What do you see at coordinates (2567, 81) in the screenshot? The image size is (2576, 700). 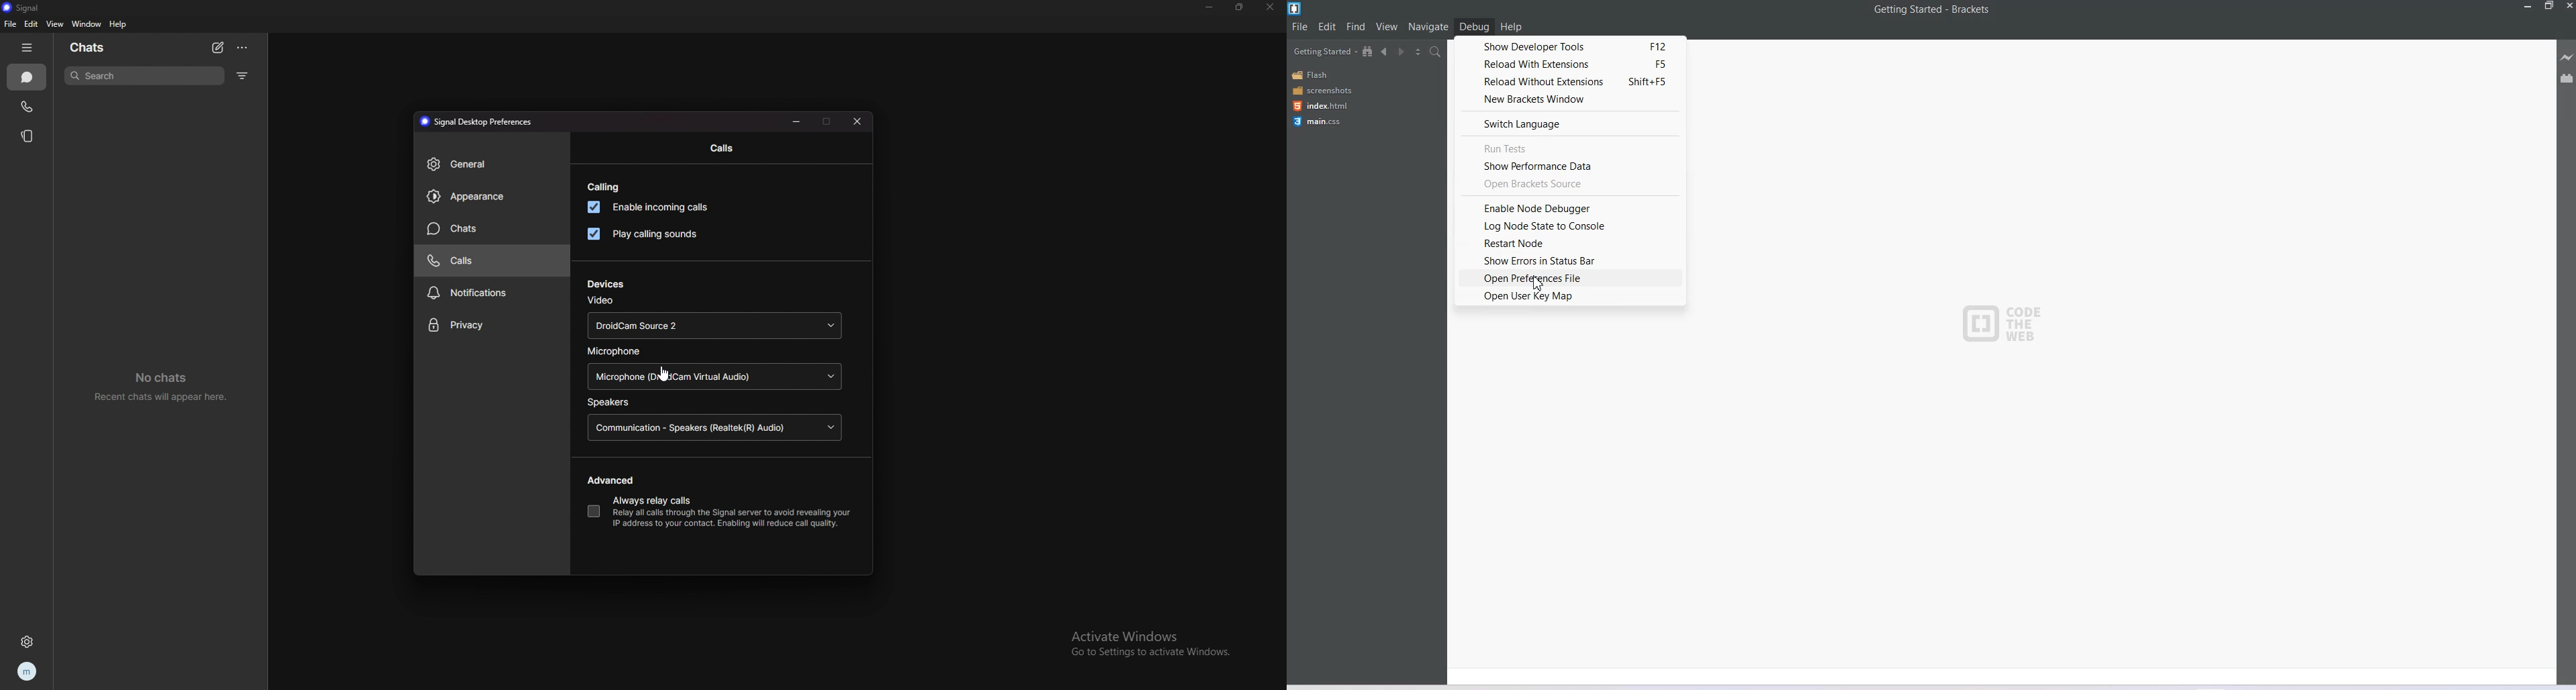 I see `Extension Manager` at bounding box center [2567, 81].